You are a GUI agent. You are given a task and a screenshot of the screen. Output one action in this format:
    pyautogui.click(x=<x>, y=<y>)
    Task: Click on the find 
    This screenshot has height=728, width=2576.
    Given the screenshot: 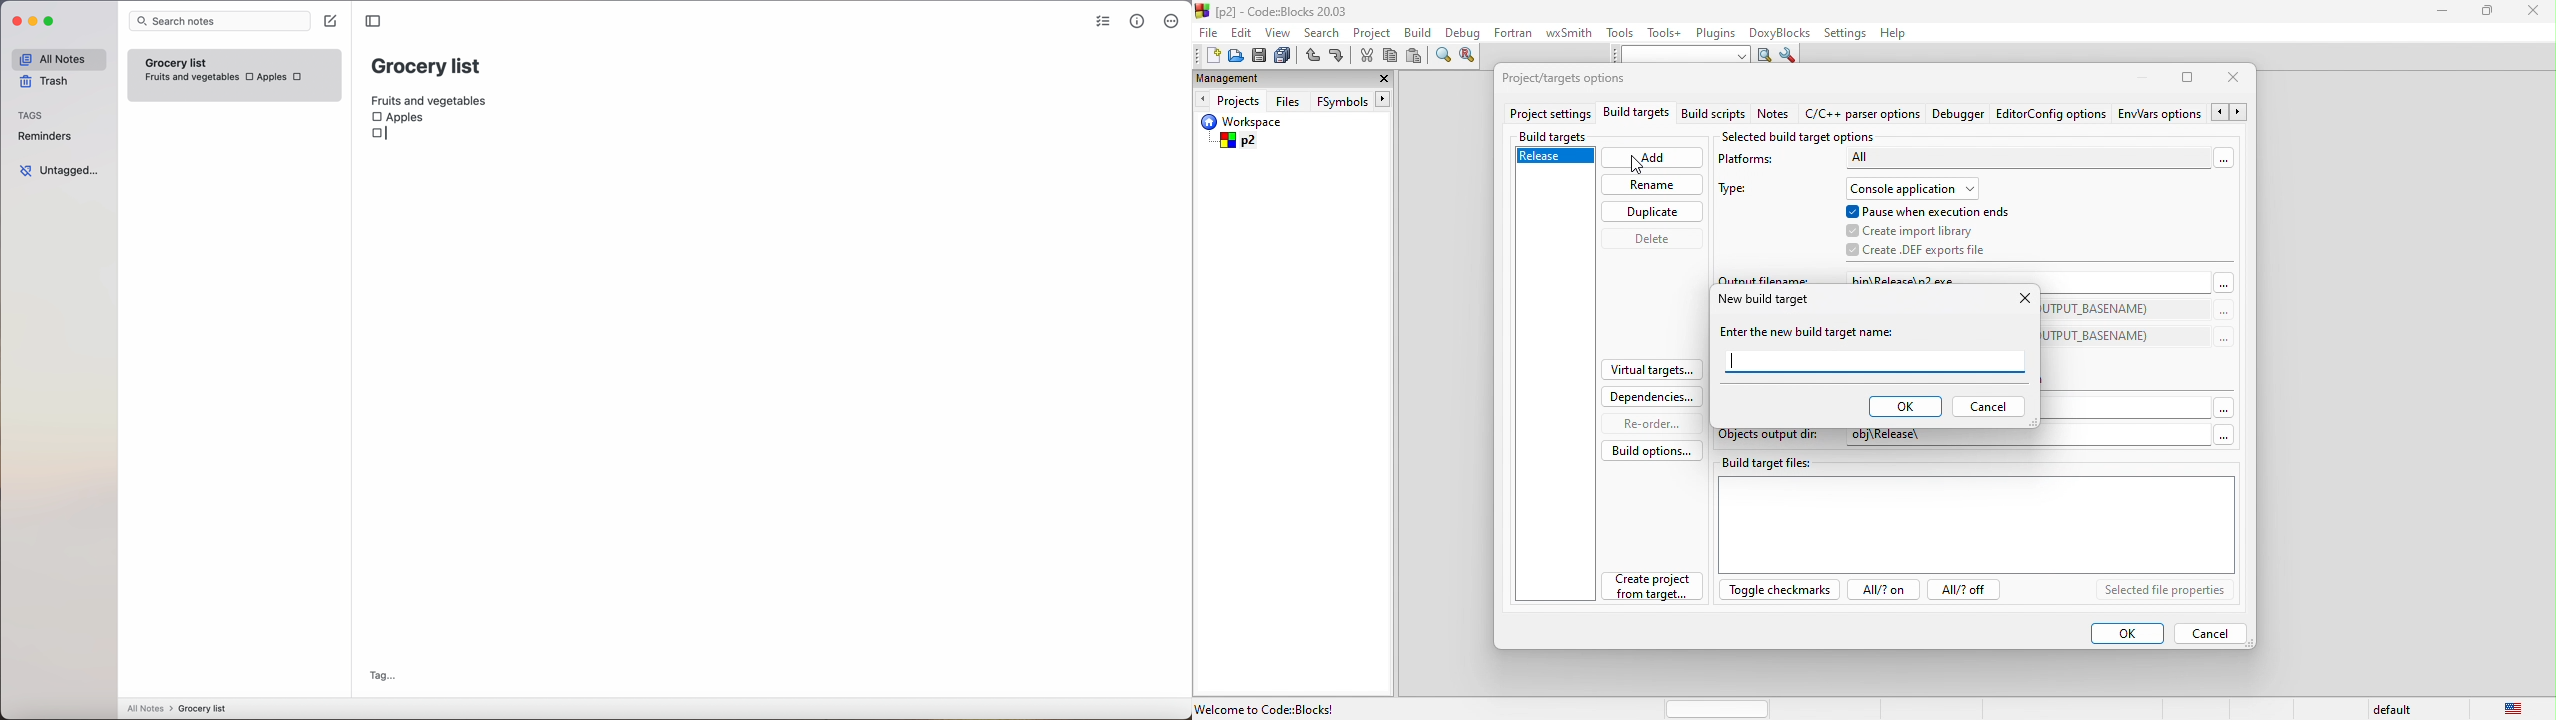 What is the action you would take?
    pyautogui.click(x=1441, y=57)
    